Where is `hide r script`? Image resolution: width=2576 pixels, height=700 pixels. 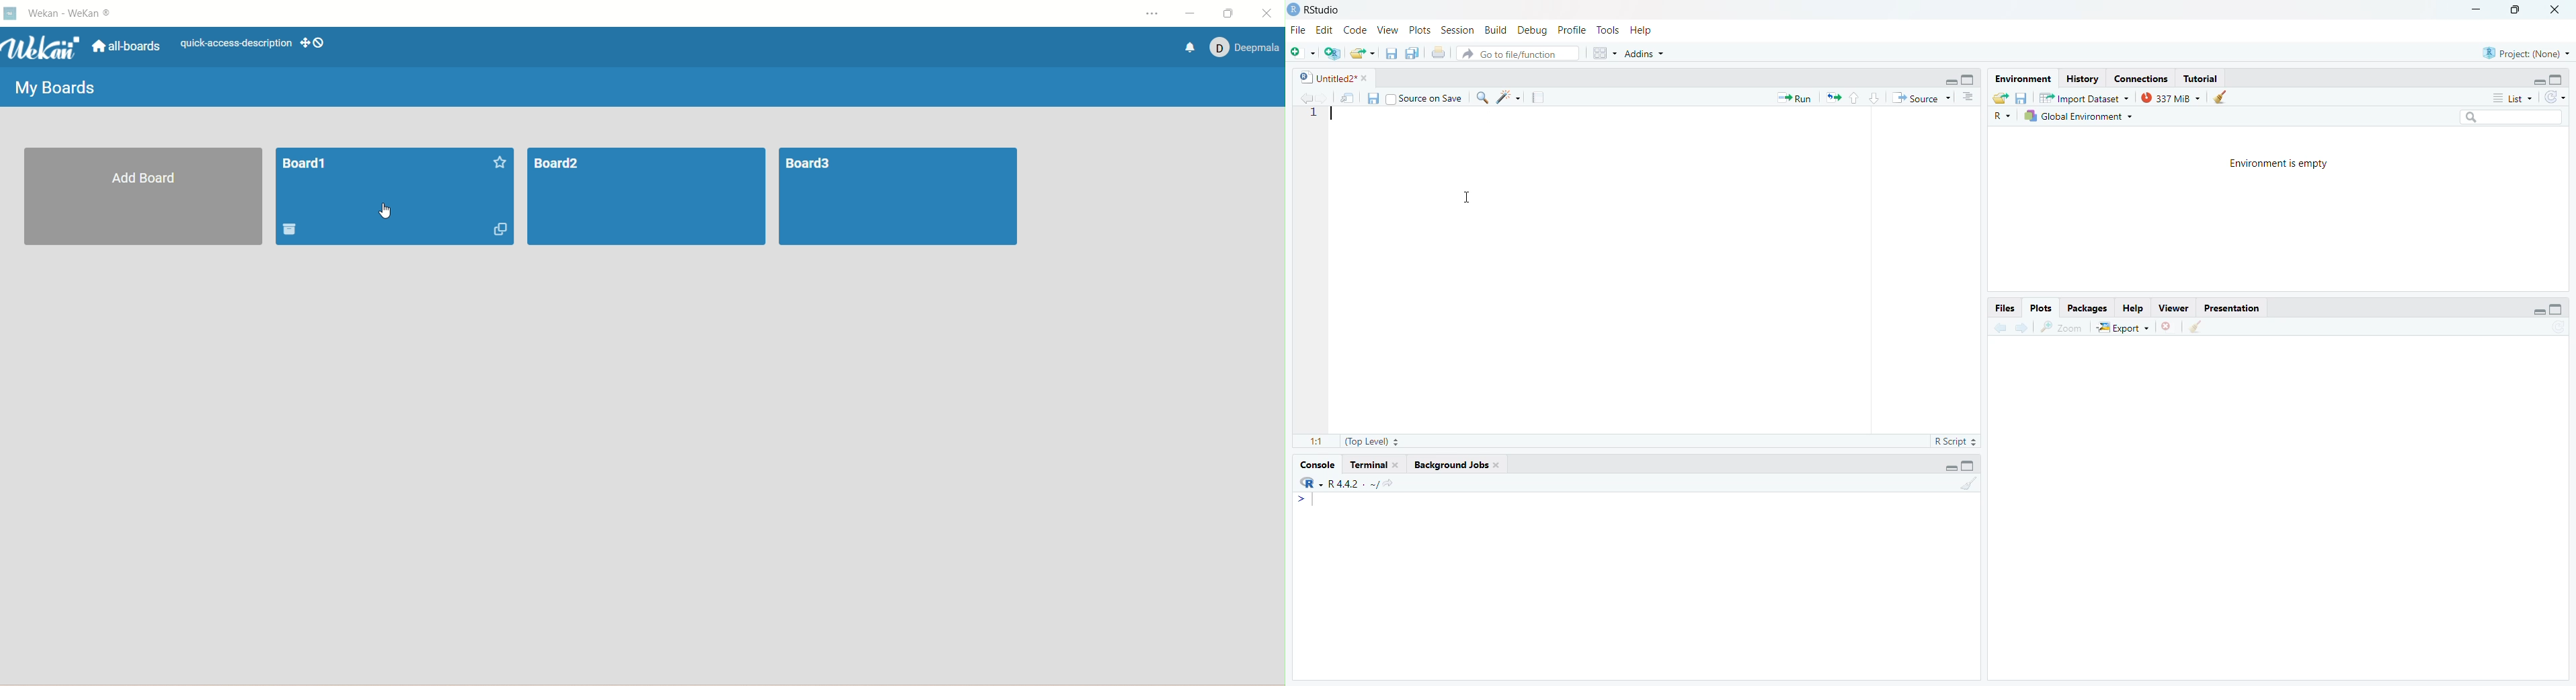
hide r script is located at coordinates (1947, 82).